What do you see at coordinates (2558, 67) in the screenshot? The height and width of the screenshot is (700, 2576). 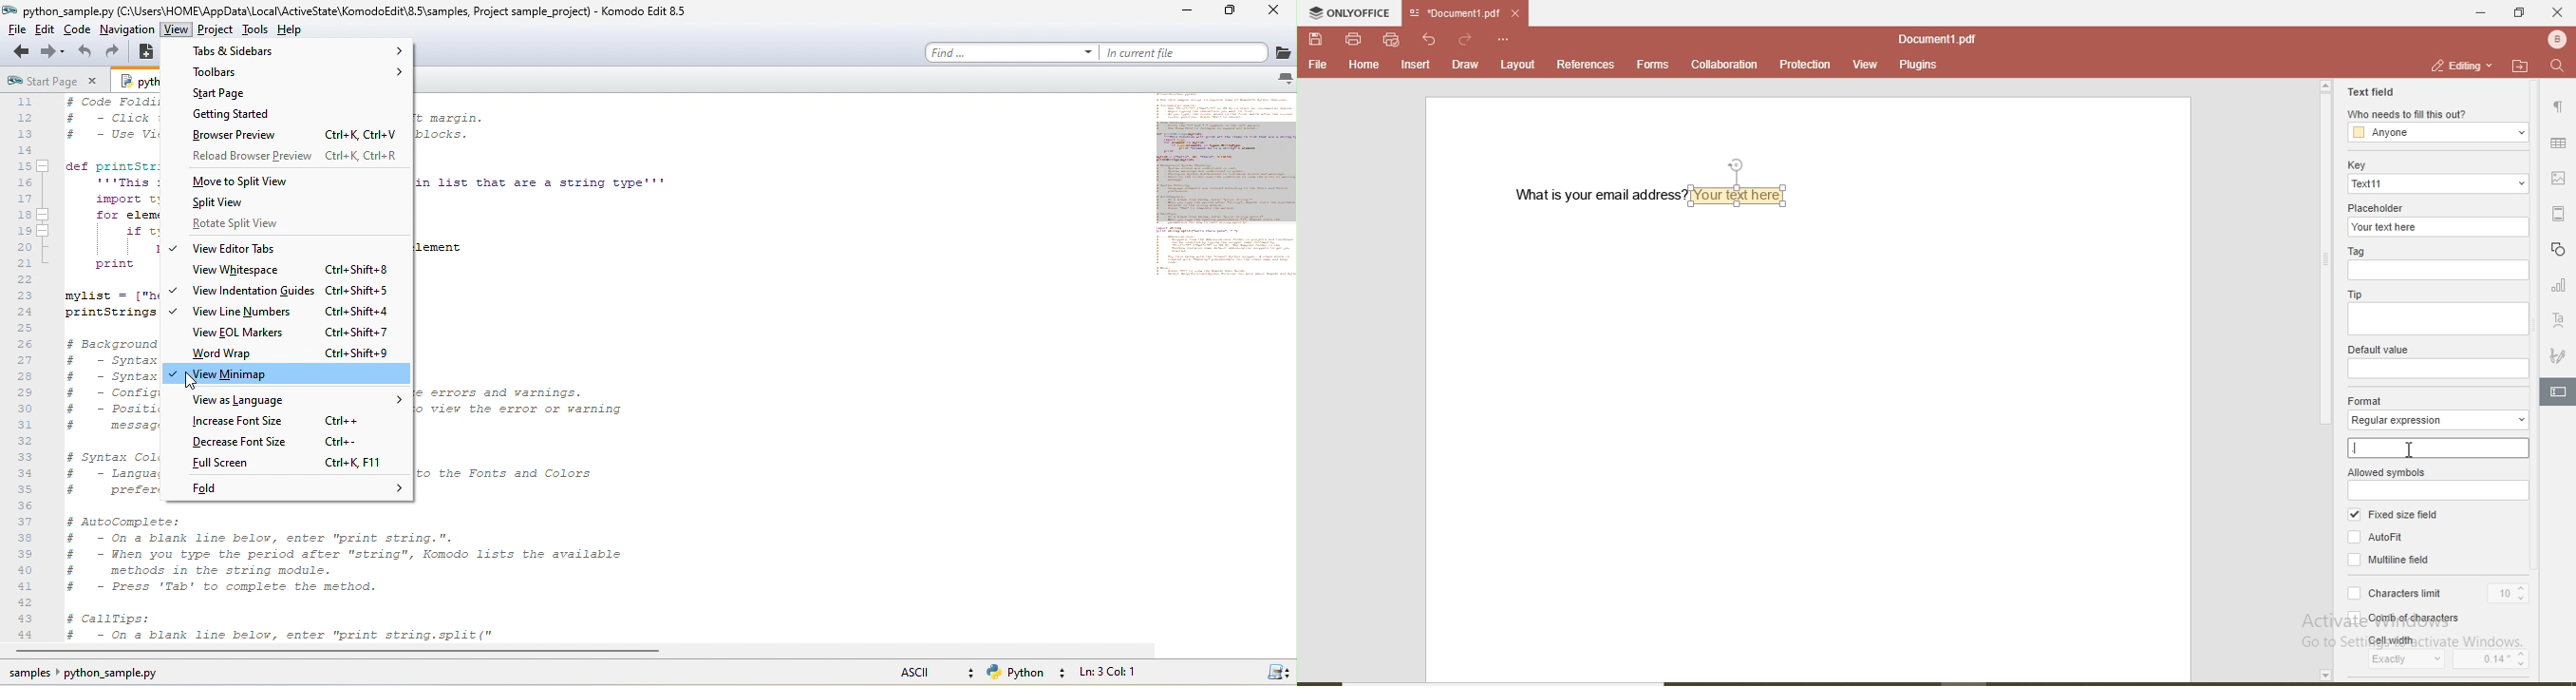 I see `find` at bounding box center [2558, 67].